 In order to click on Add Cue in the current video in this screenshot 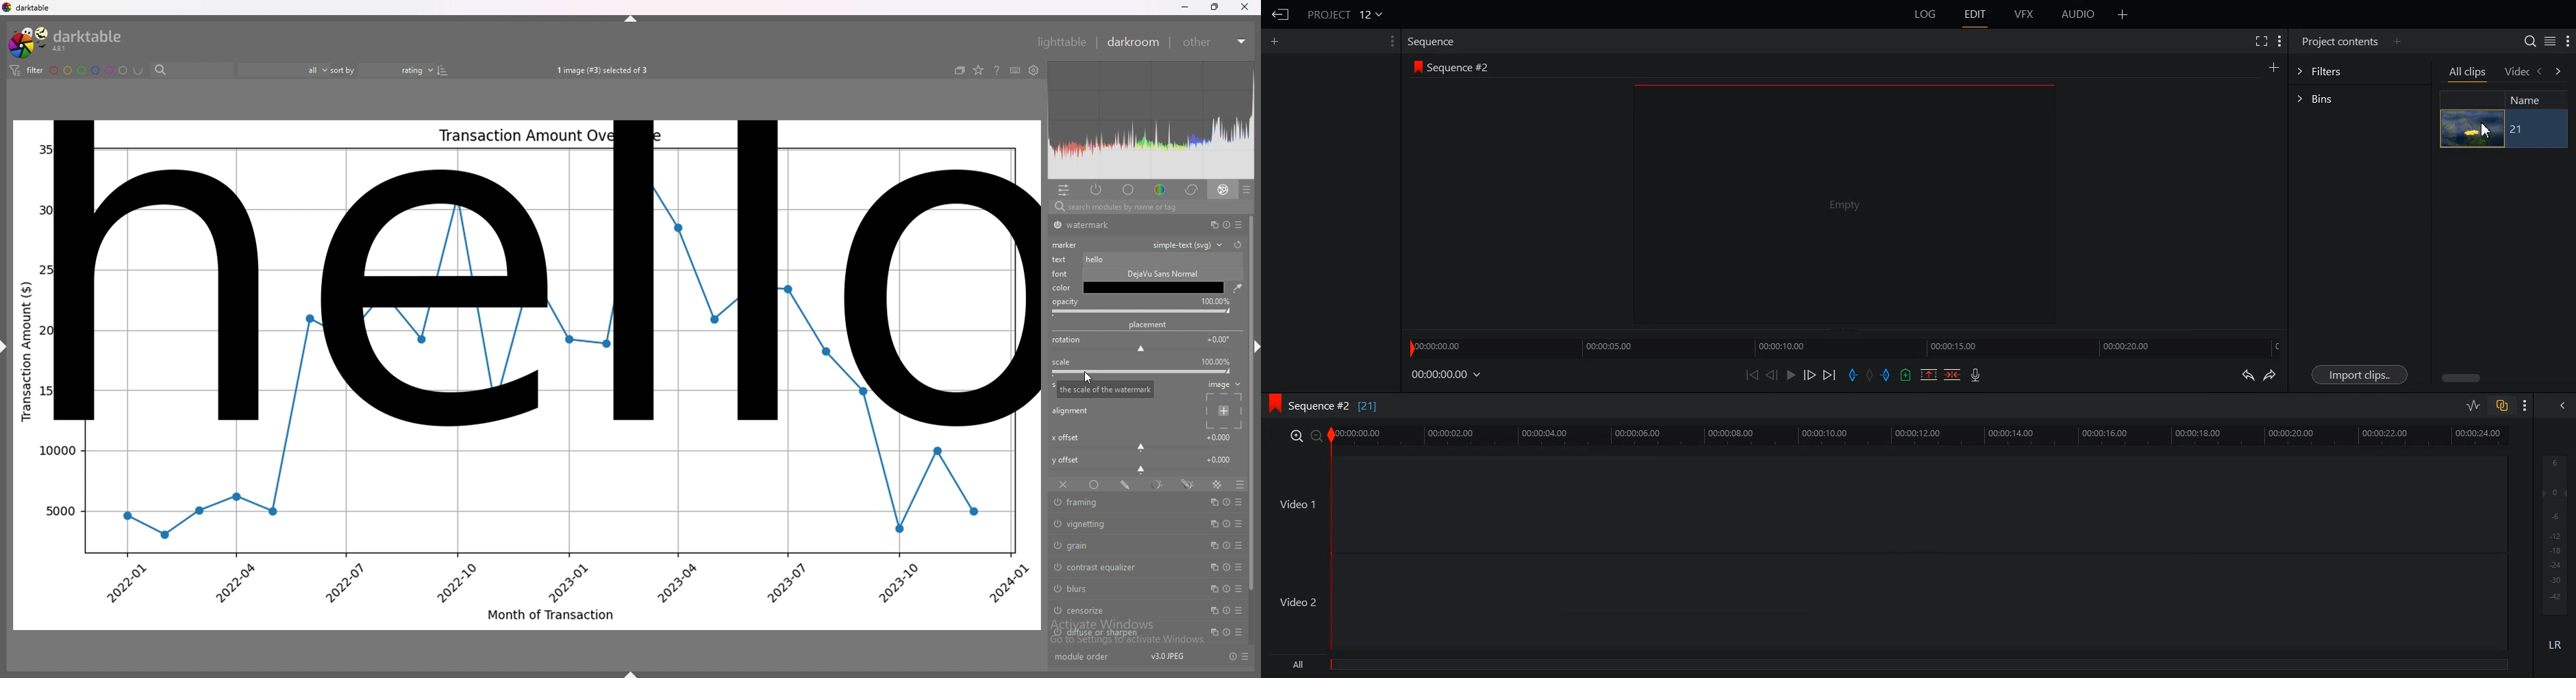, I will do `click(1906, 374)`.